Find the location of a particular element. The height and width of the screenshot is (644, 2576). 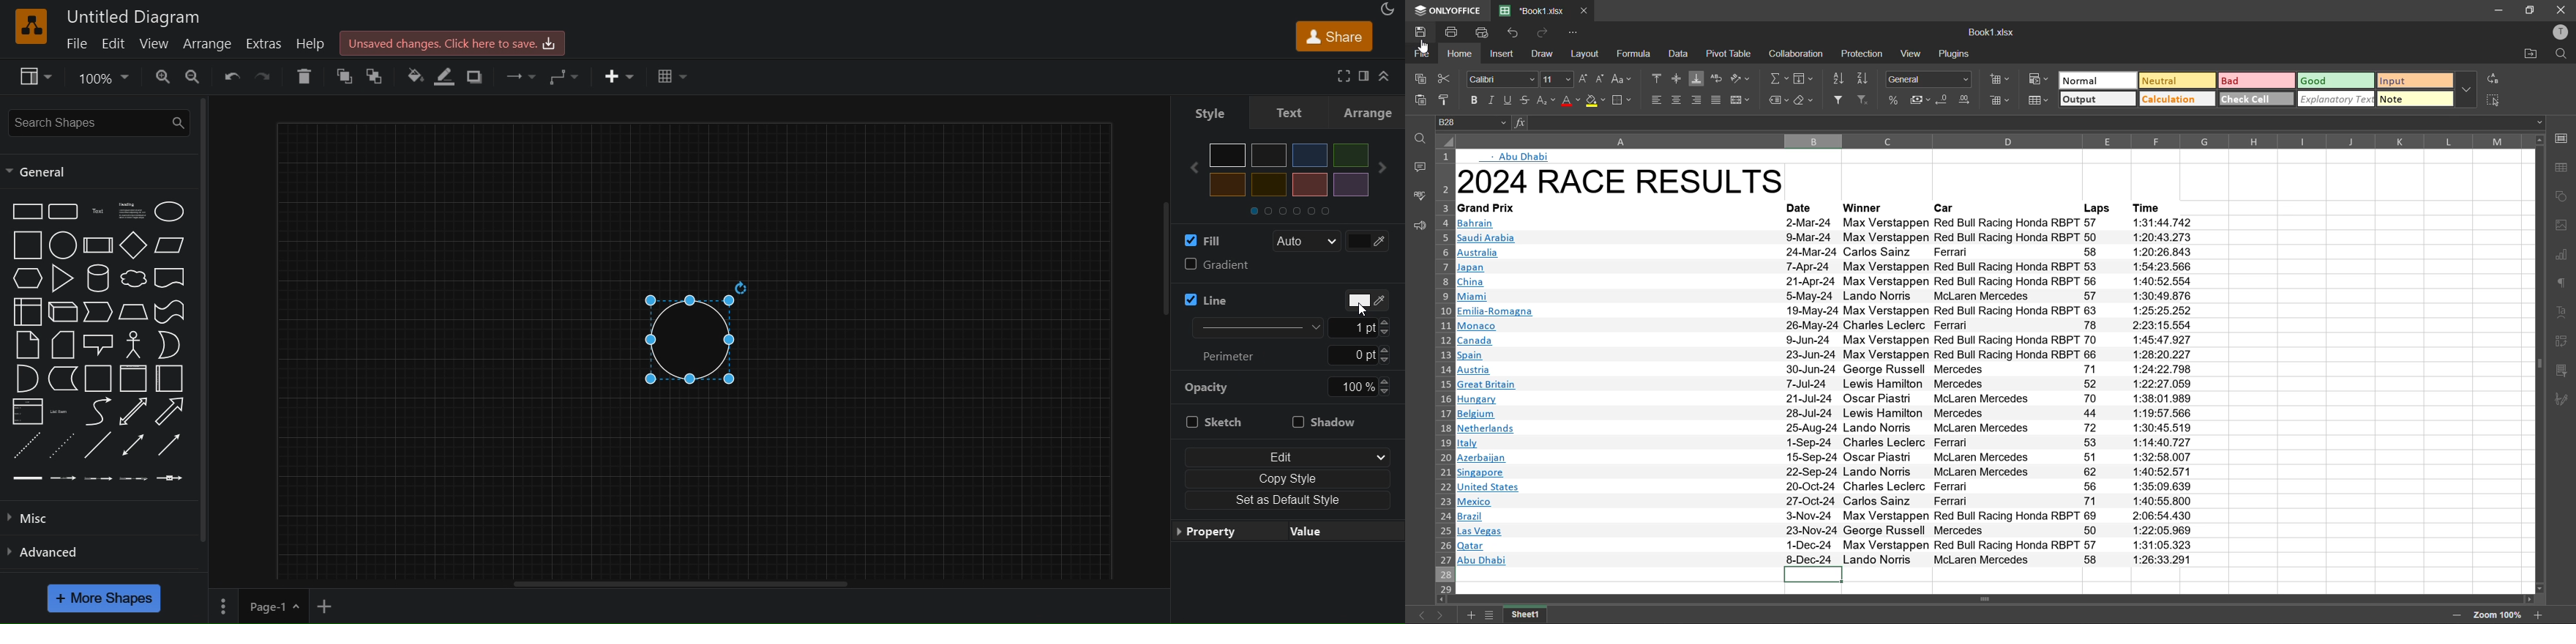

insert is located at coordinates (620, 77).